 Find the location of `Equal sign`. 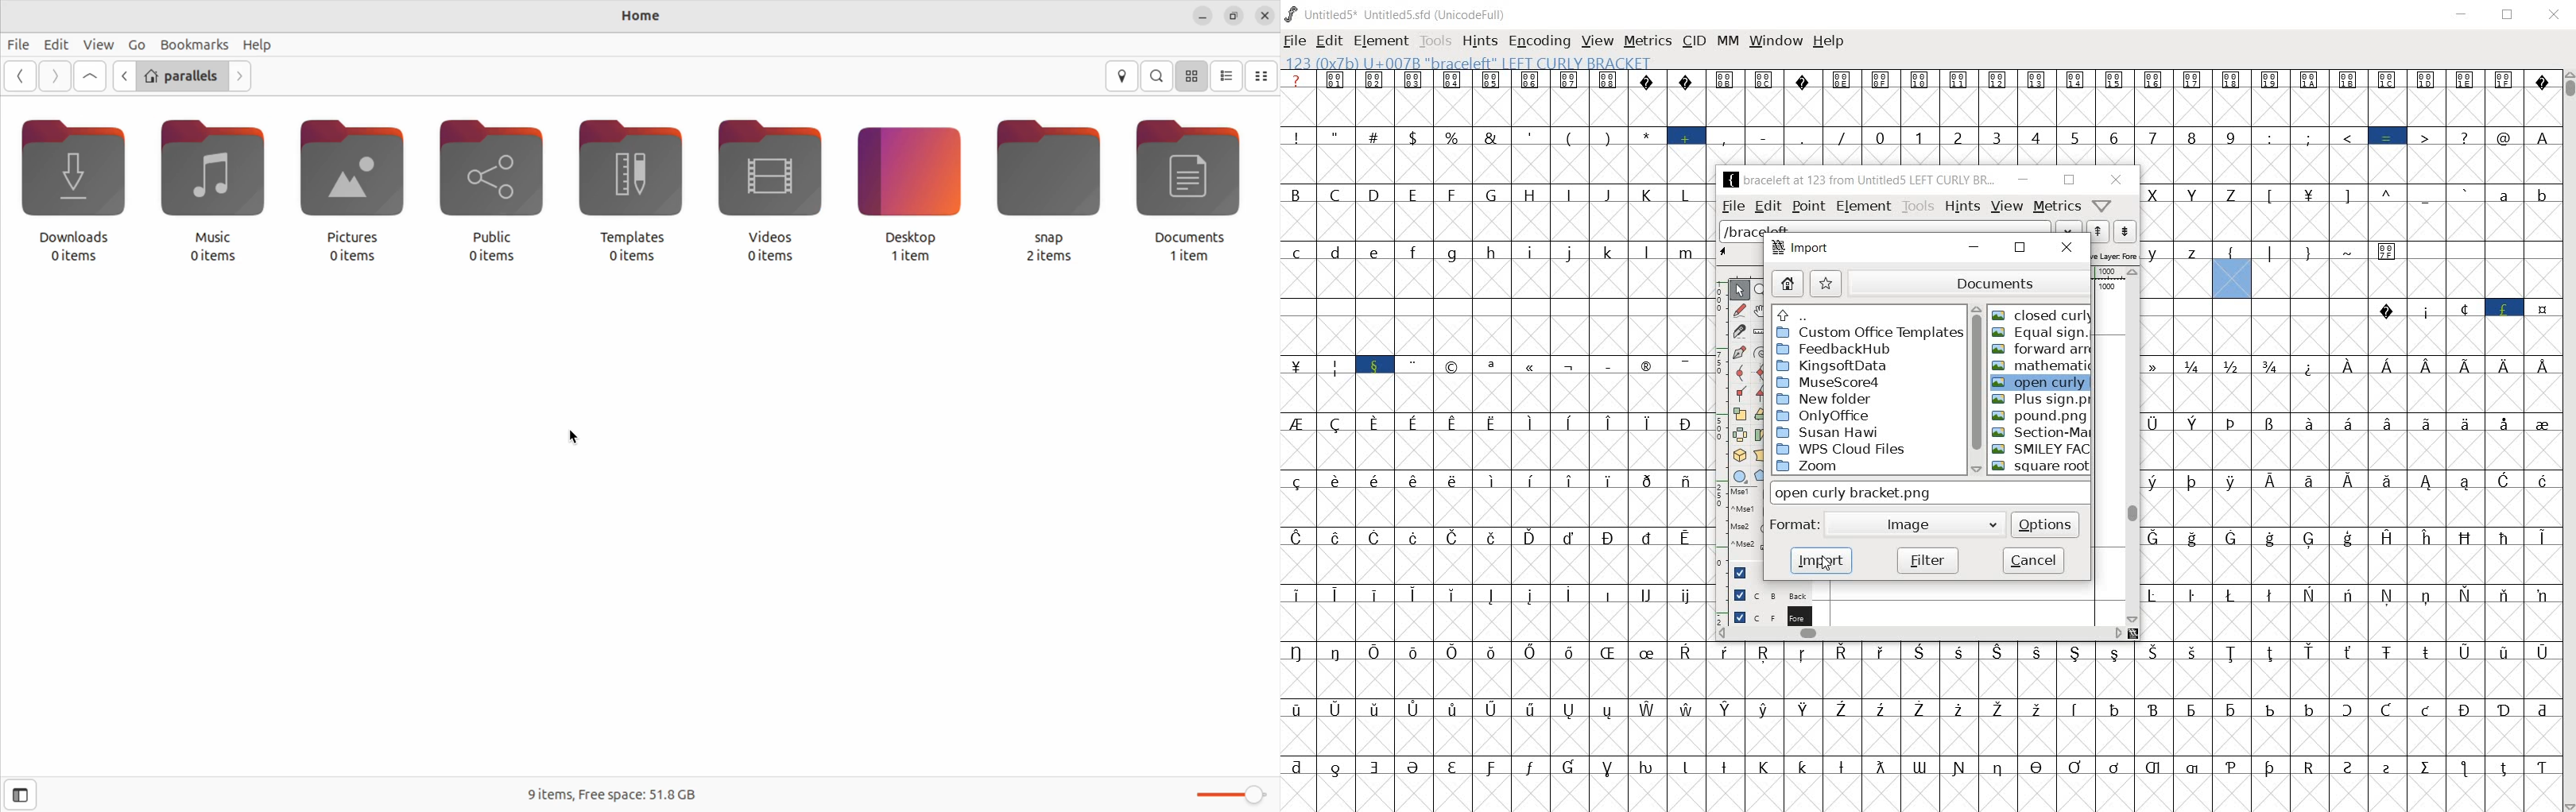

Equal sign is located at coordinates (2042, 334).